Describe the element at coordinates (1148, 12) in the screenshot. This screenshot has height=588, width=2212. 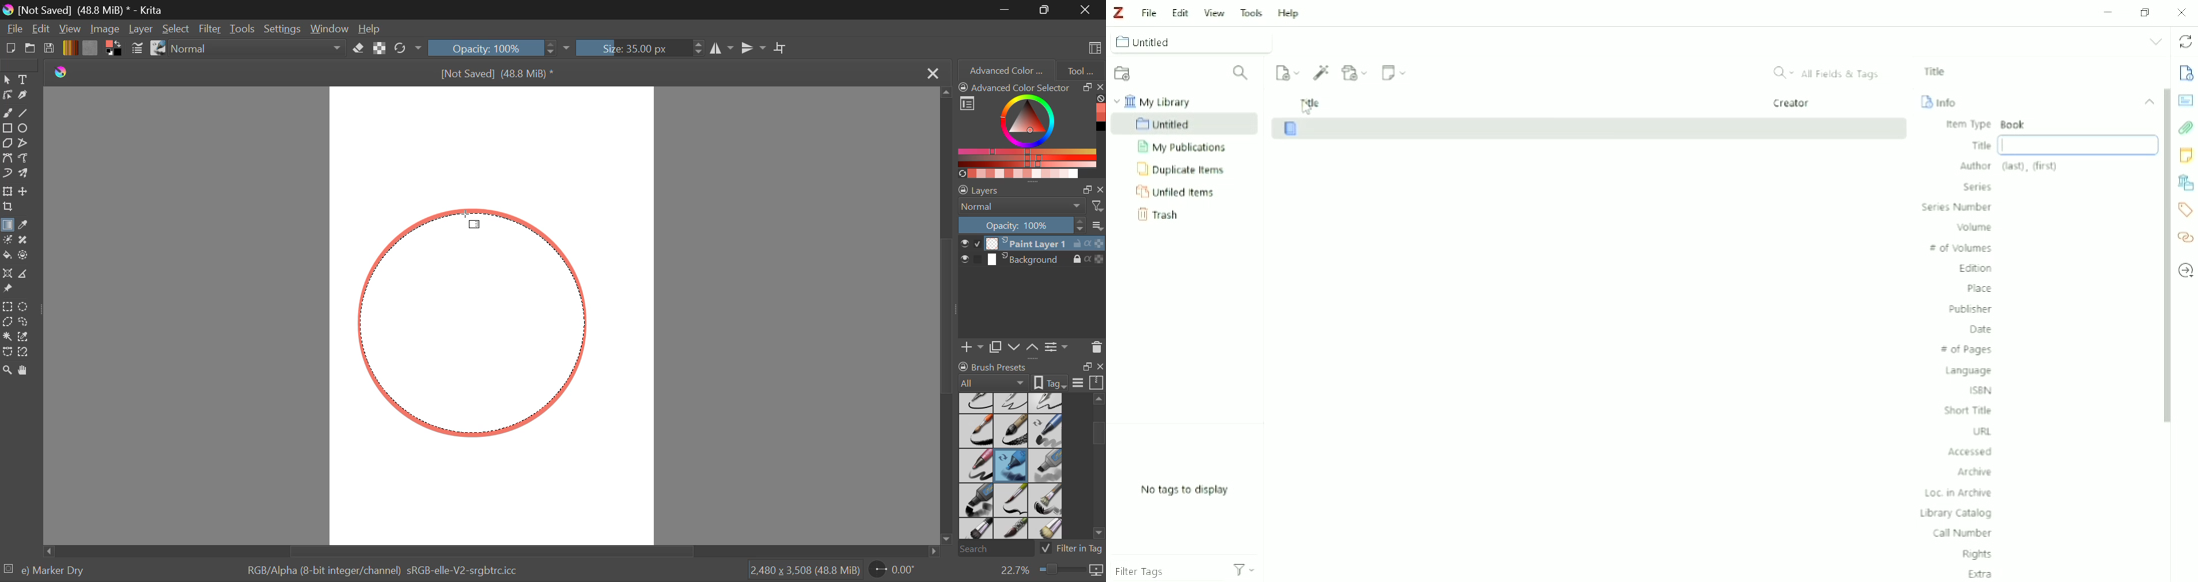
I see `File` at that location.